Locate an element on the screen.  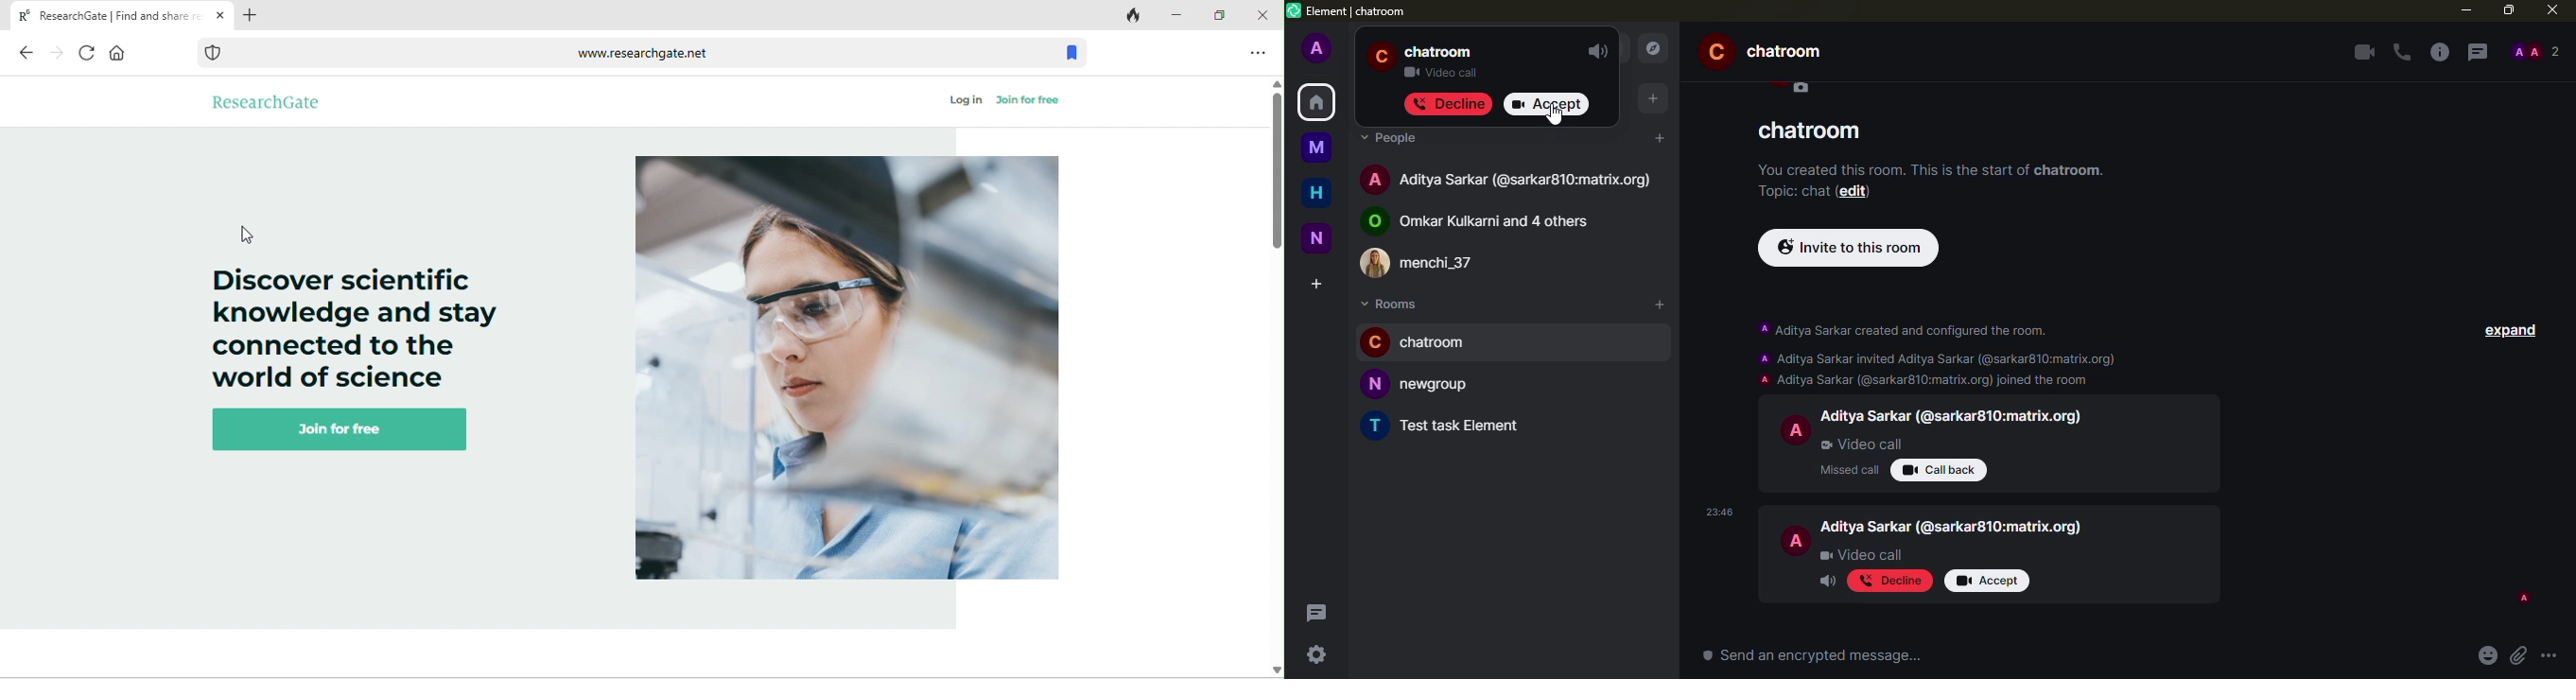
new is located at coordinates (1317, 236).